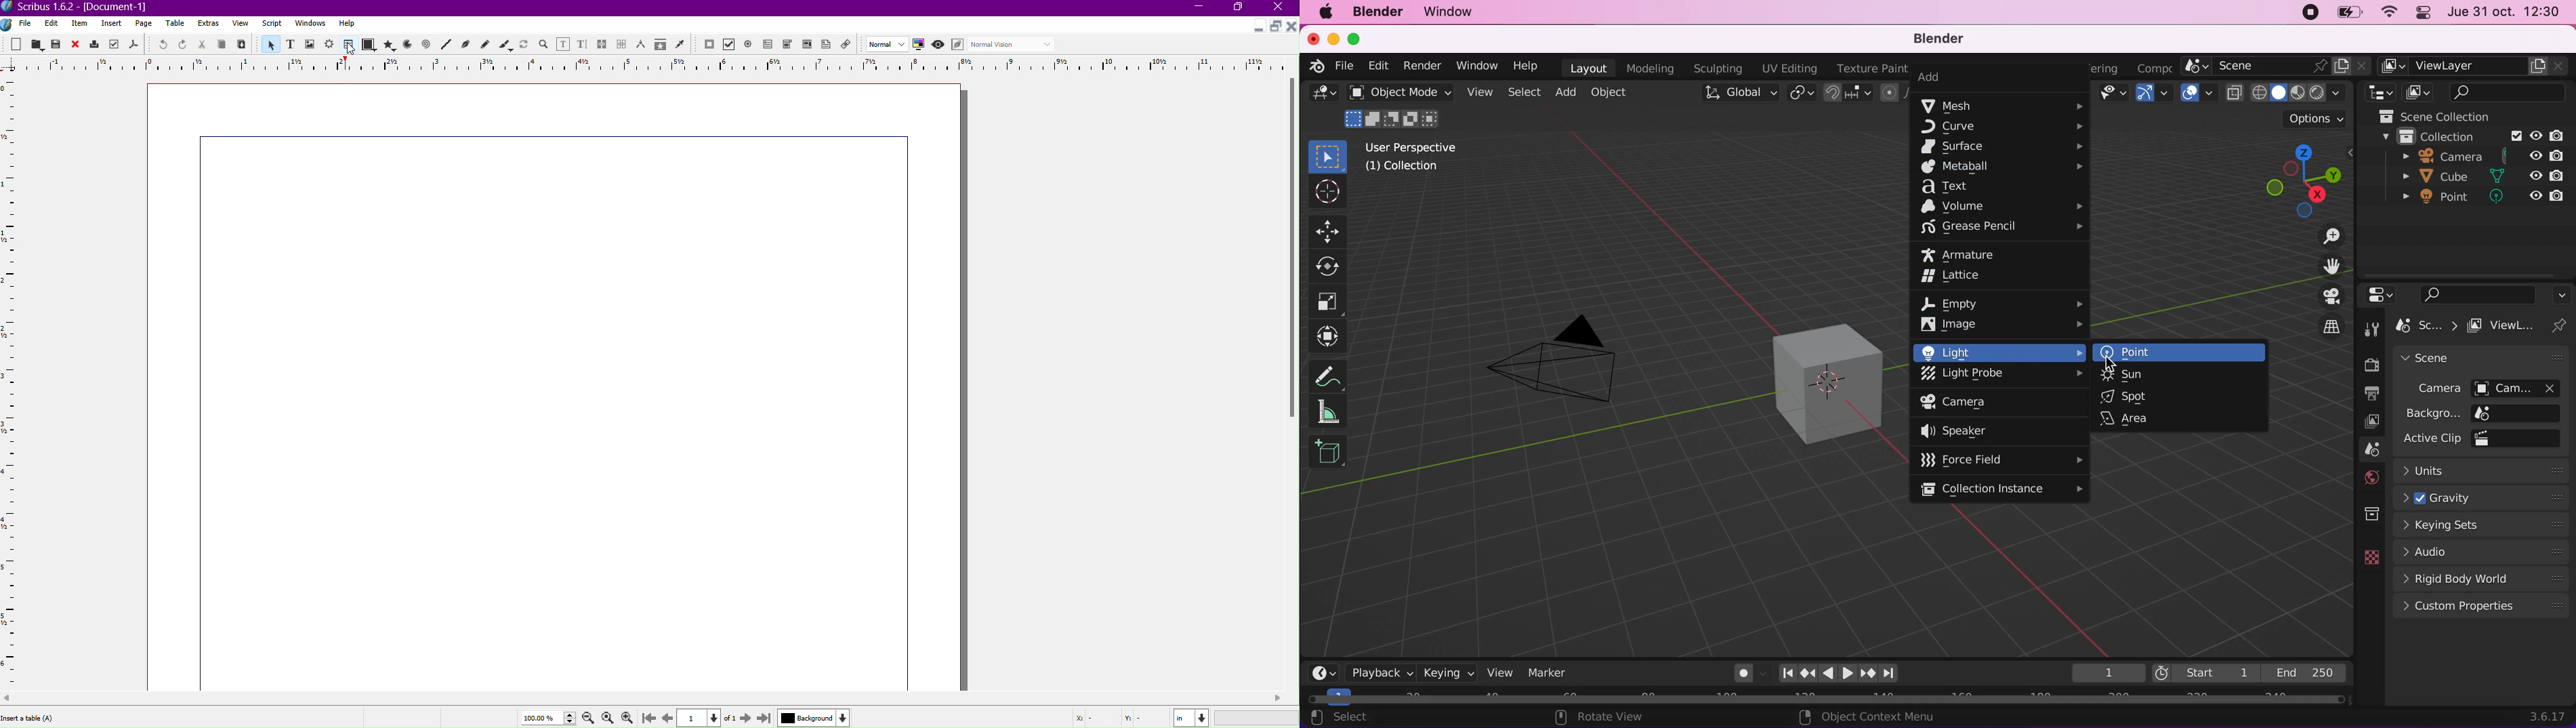  I want to click on view, so click(1499, 673).